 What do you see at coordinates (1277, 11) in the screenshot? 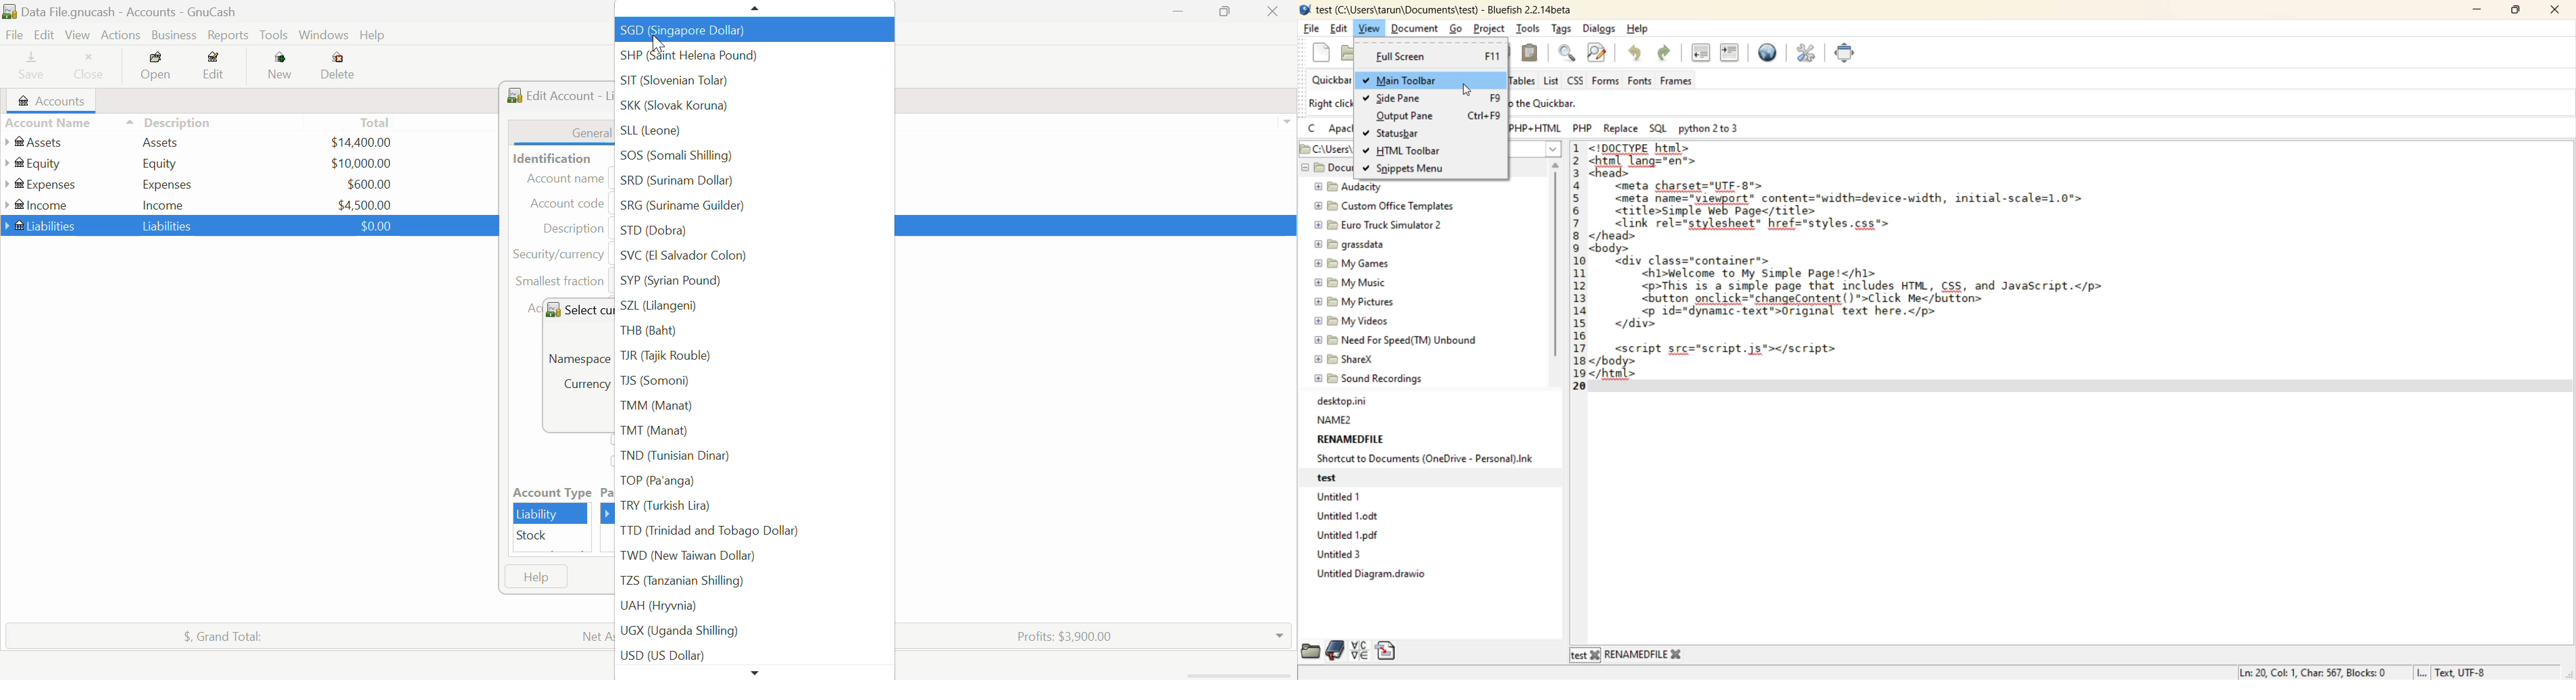
I see `Close Window` at bounding box center [1277, 11].